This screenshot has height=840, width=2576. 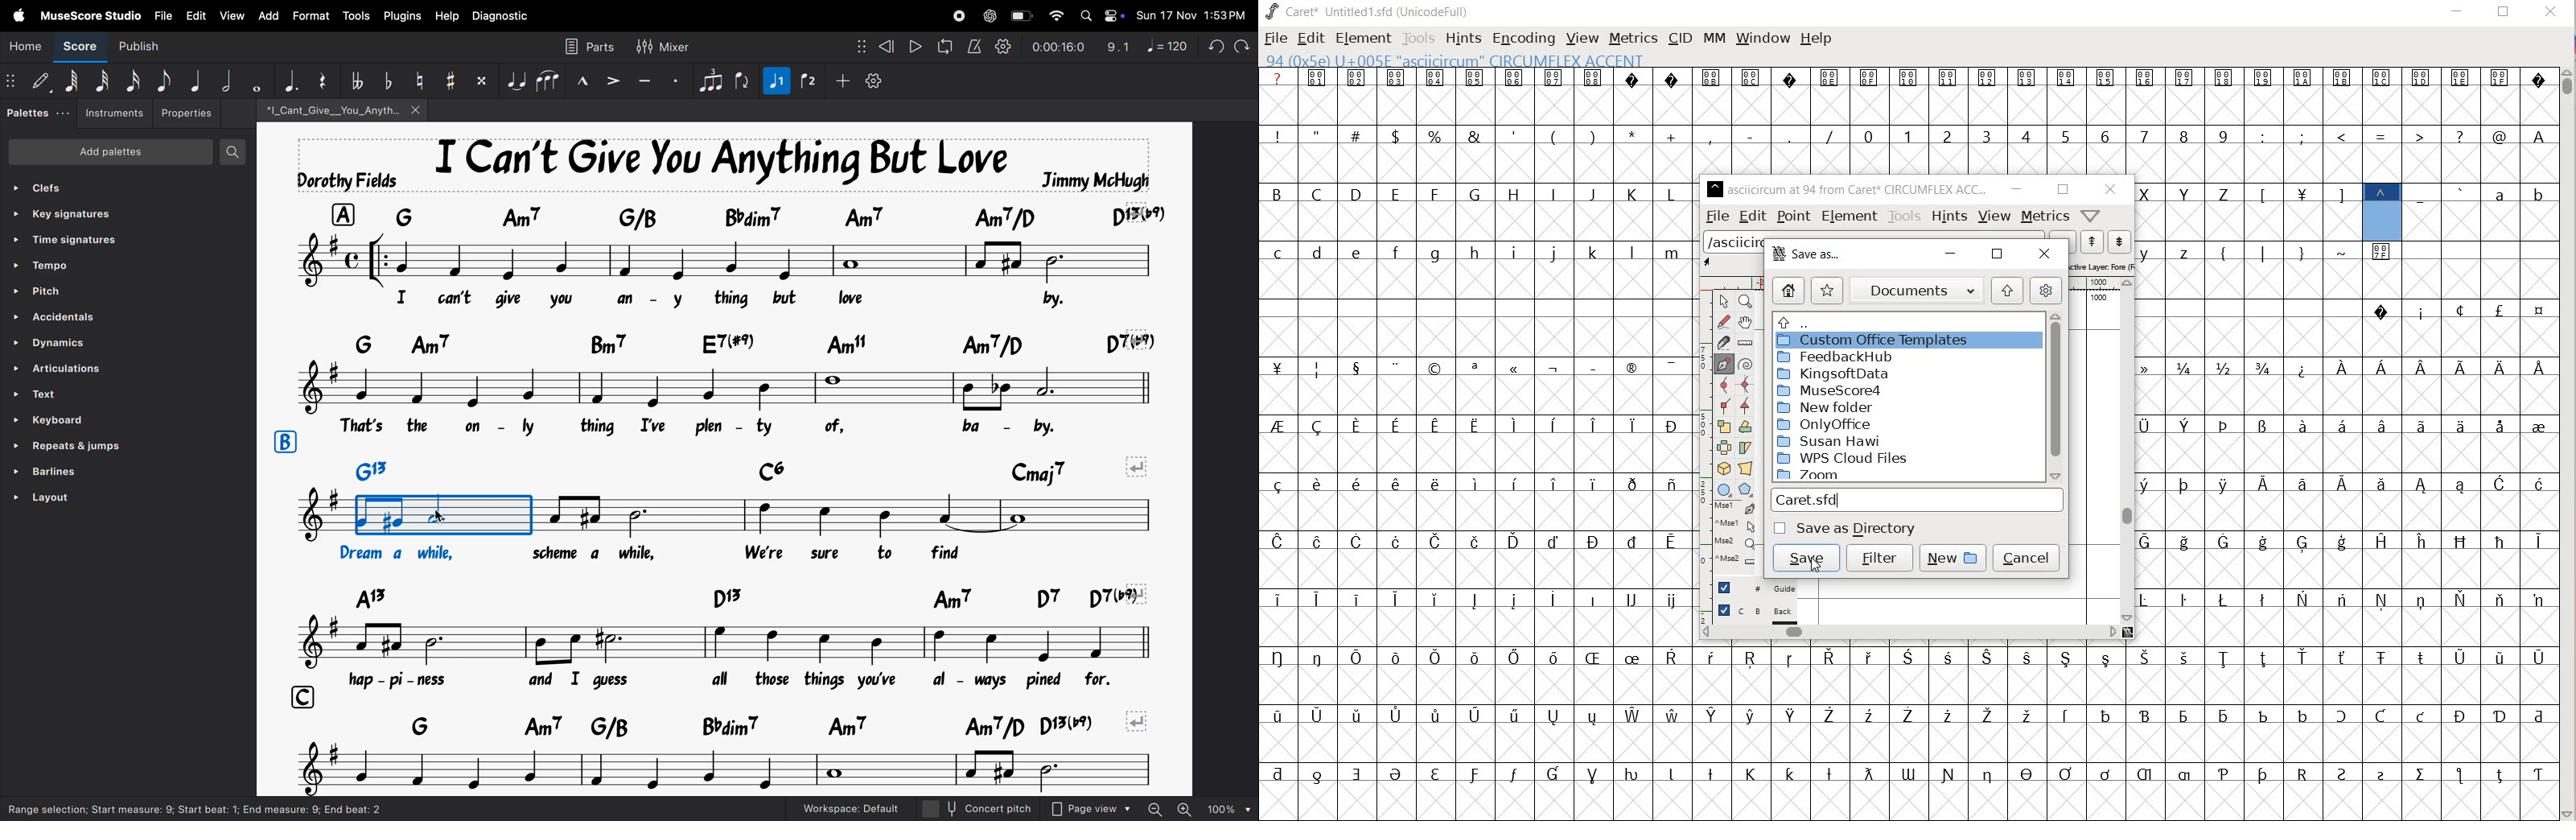 What do you see at coordinates (162, 15) in the screenshot?
I see `file` at bounding box center [162, 15].